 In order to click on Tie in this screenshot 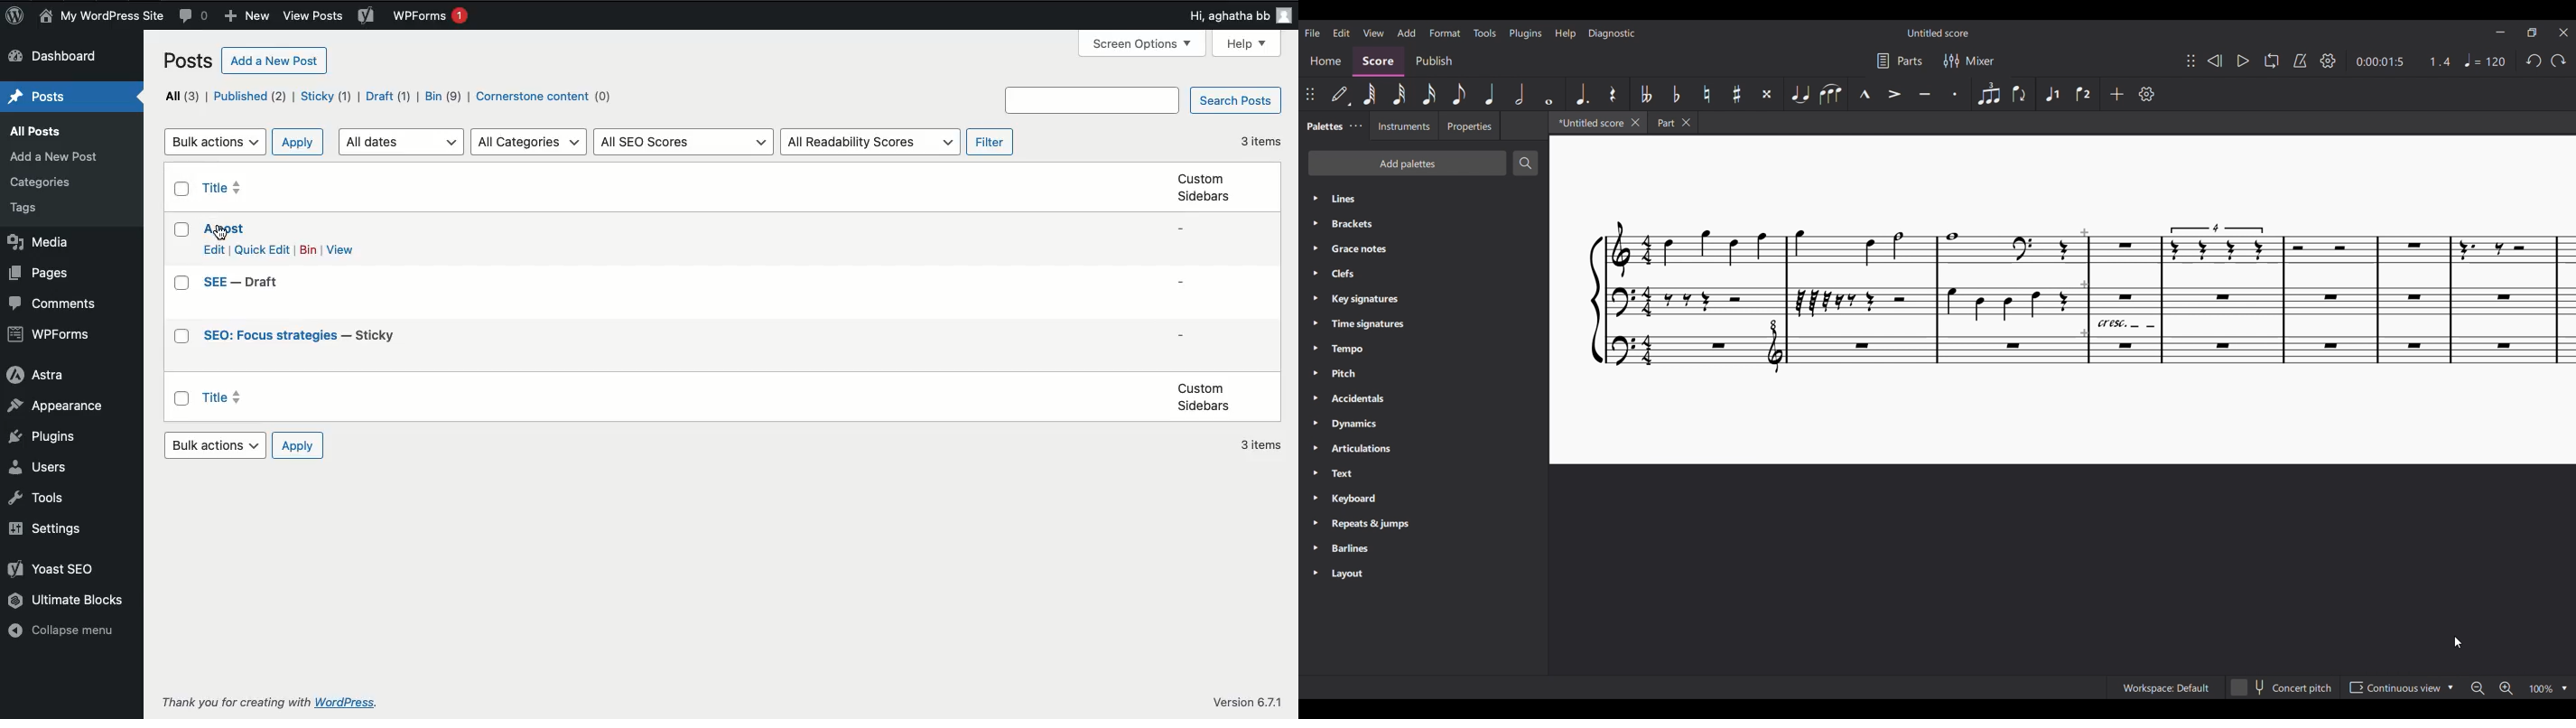, I will do `click(1799, 94)`.